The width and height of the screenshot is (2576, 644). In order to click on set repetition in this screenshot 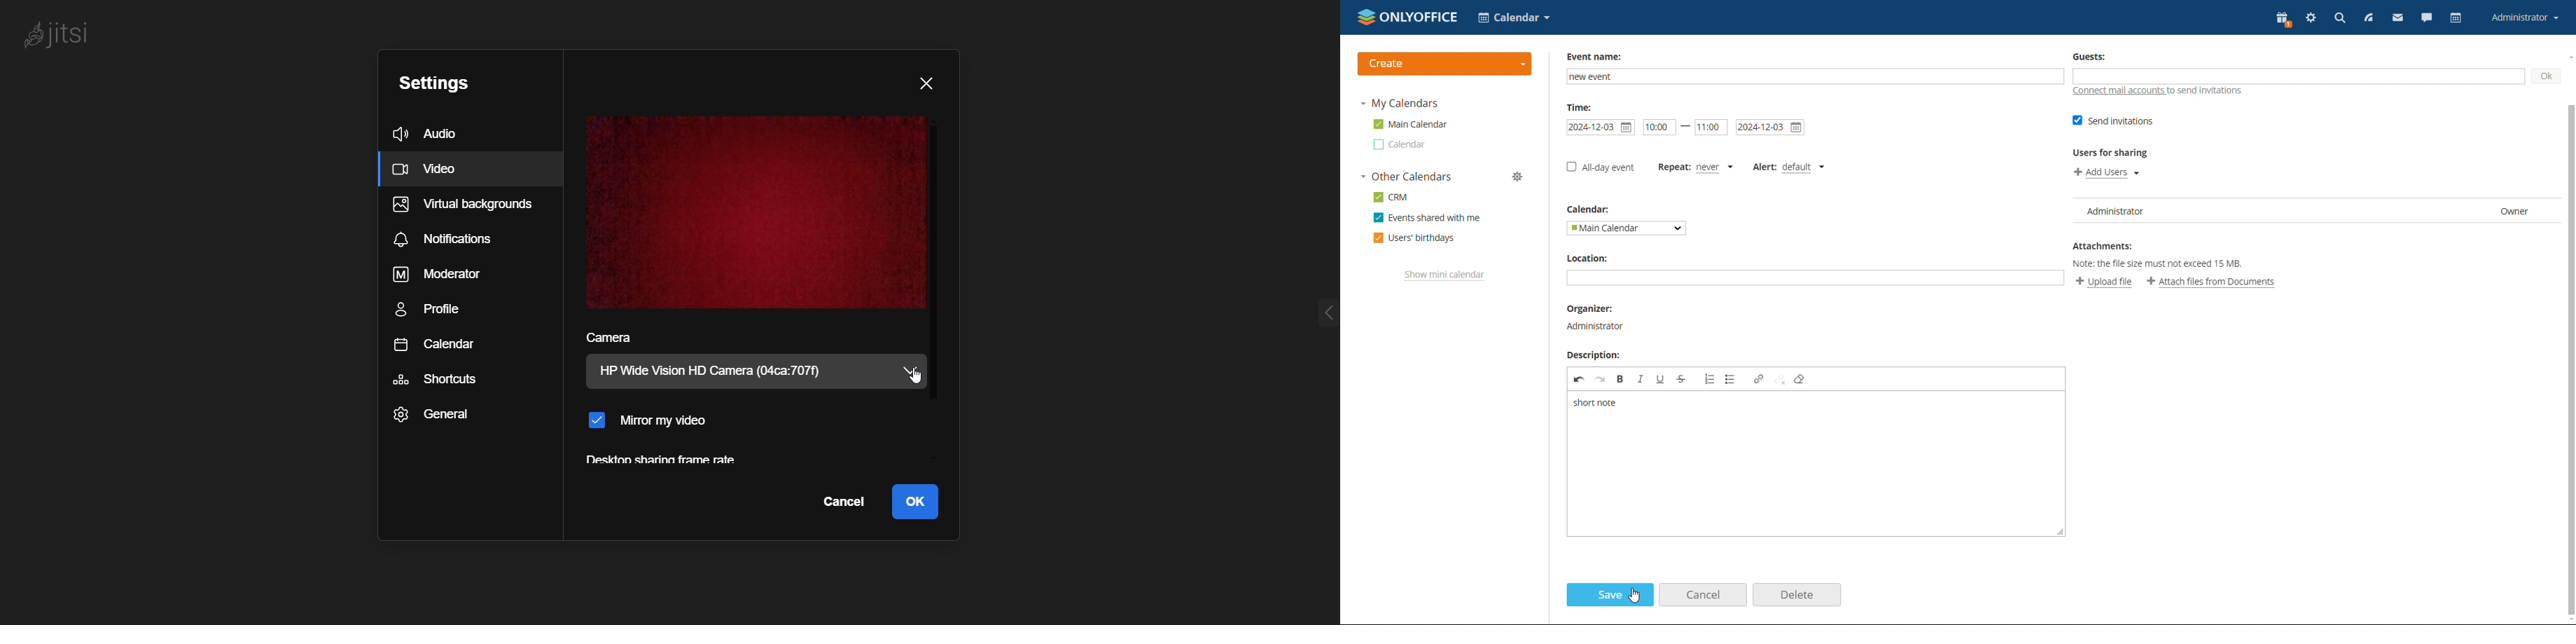, I will do `click(1694, 167)`.